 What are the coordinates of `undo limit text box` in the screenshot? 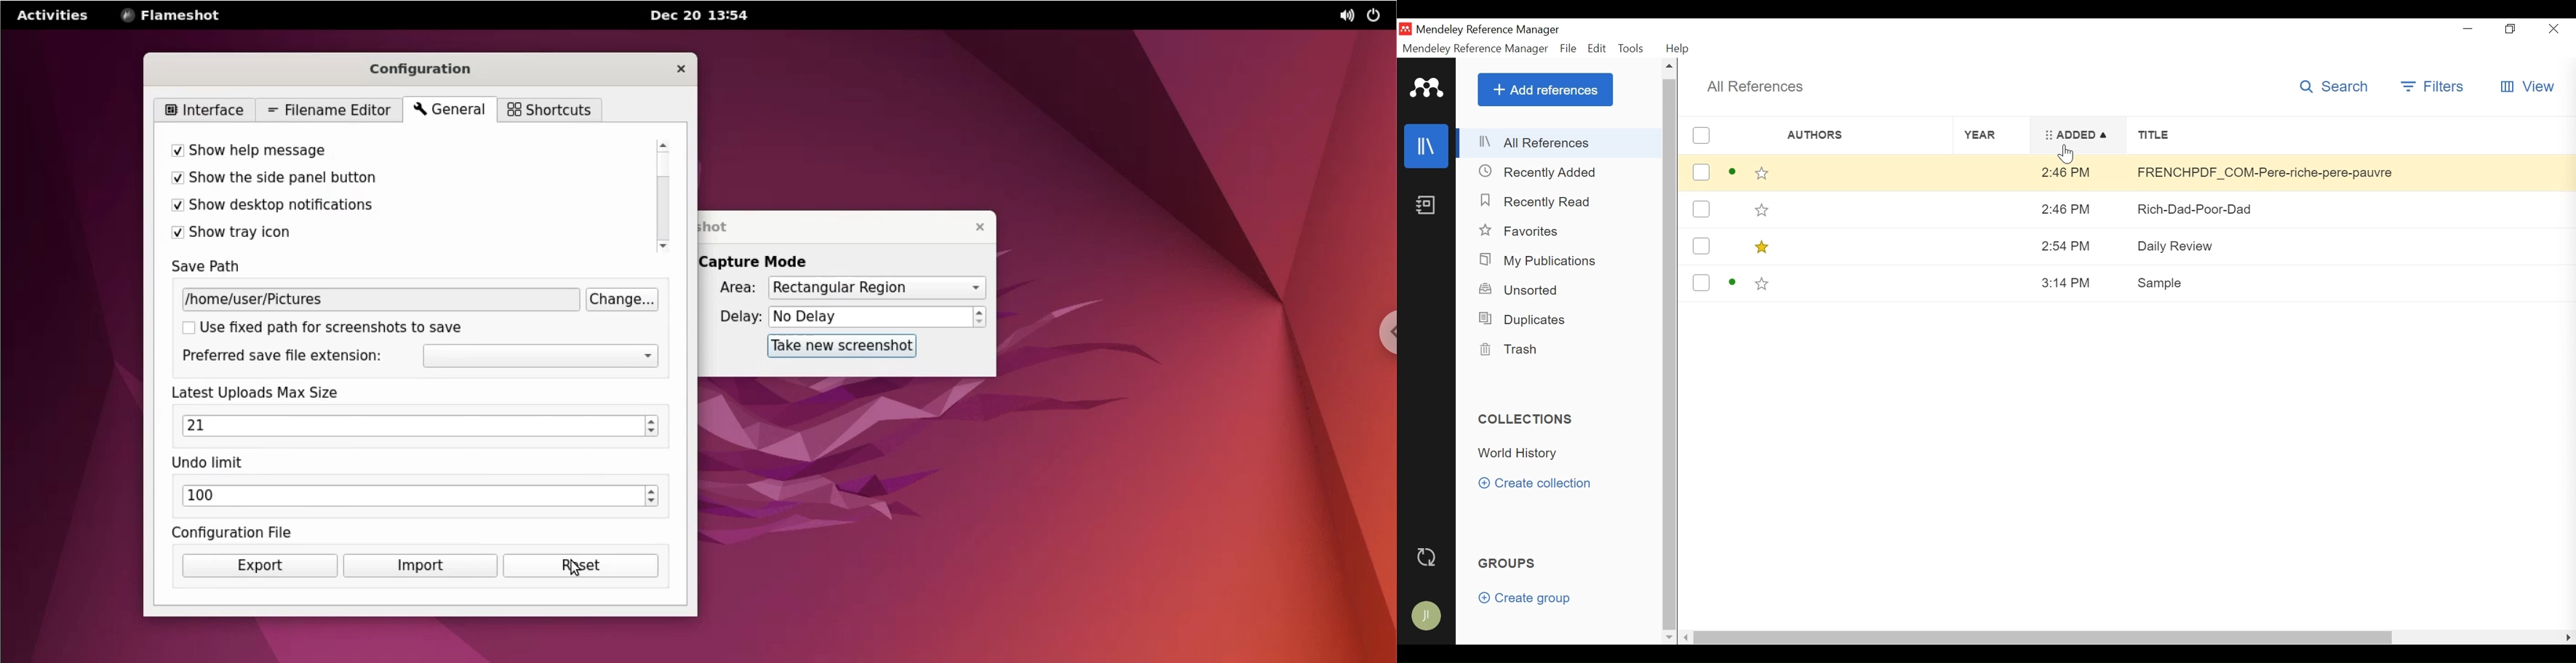 It's located at (412, 498).